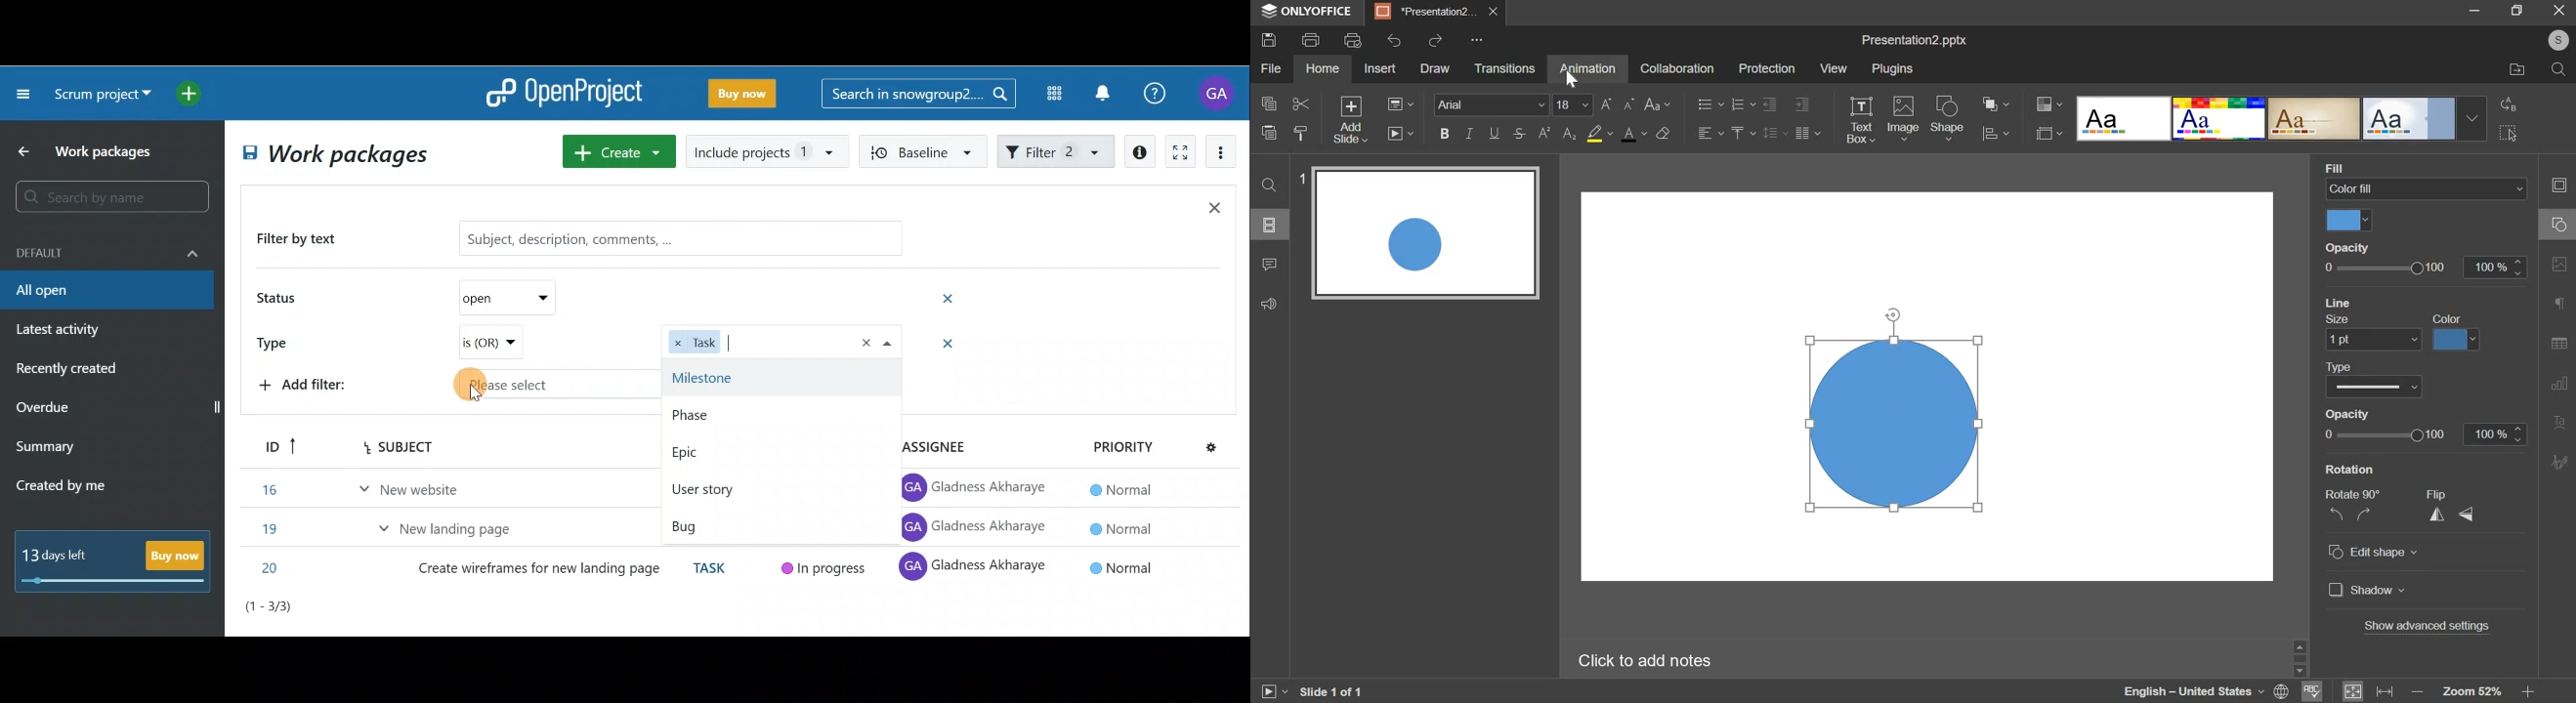 The height and width of the screenshot is (728, 2576). I want to click on reset background, so click(2391, 302).